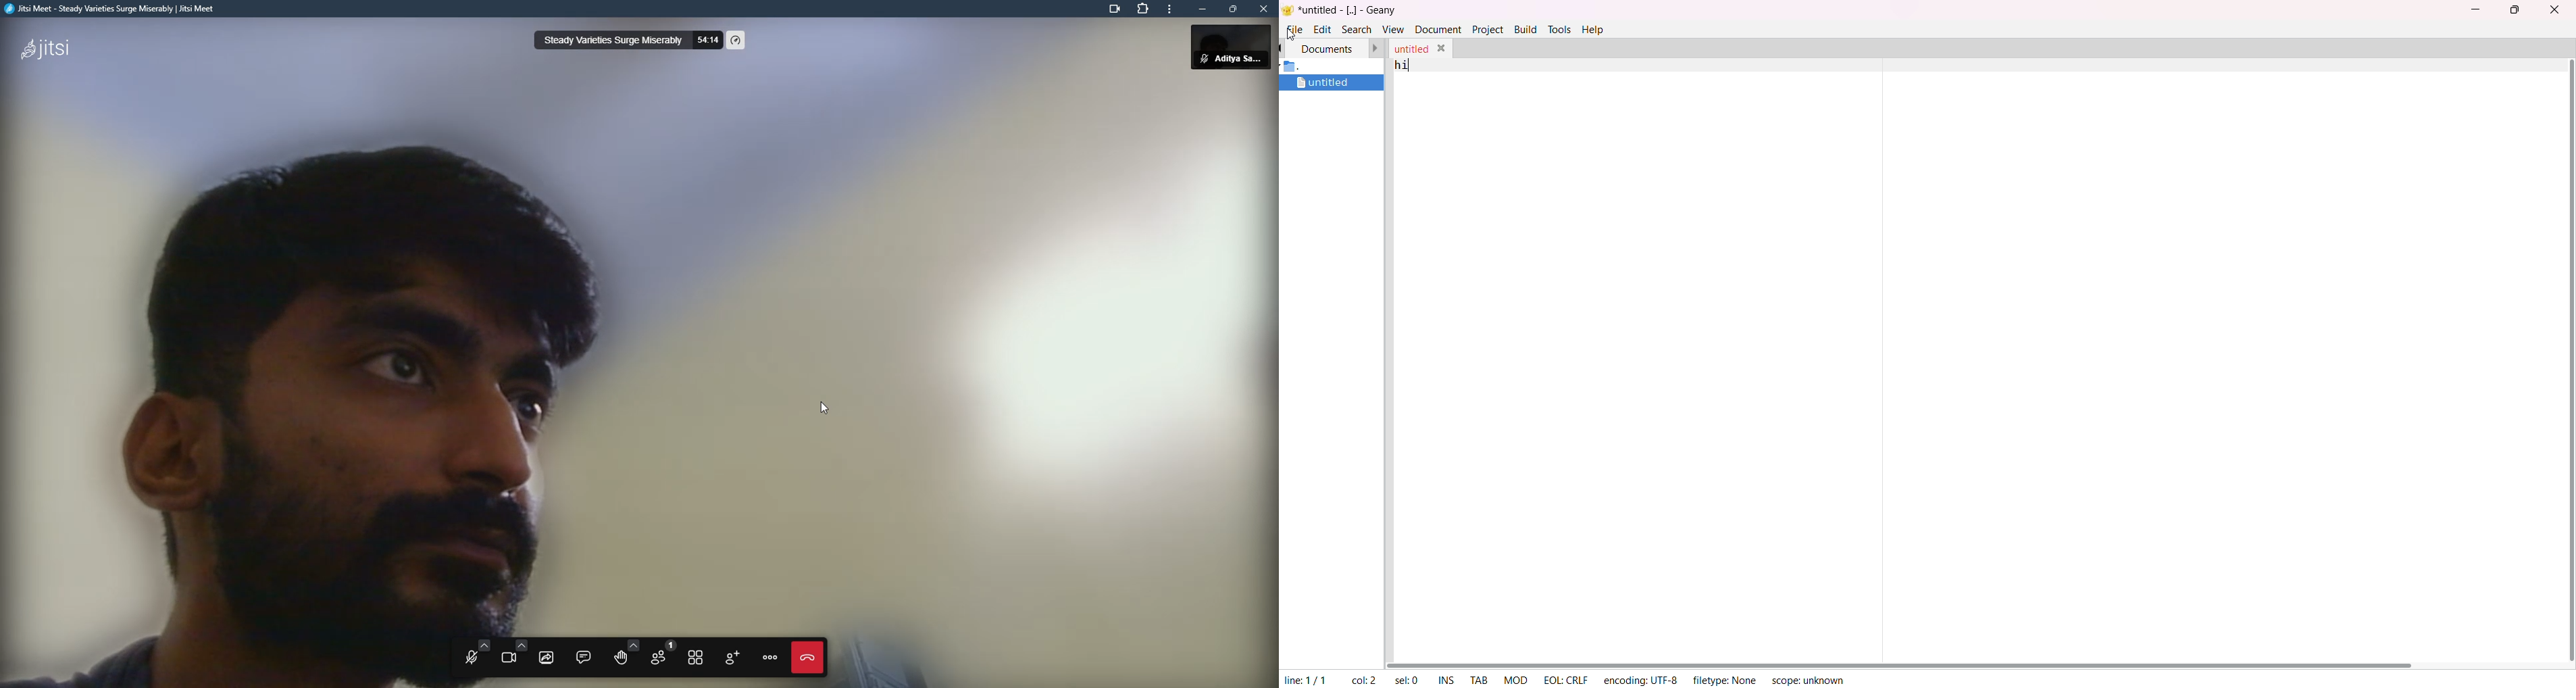  What do you see at coordinates (584, 656) in the screenshot?
I see `open chat` at bounding box center [584, 656].